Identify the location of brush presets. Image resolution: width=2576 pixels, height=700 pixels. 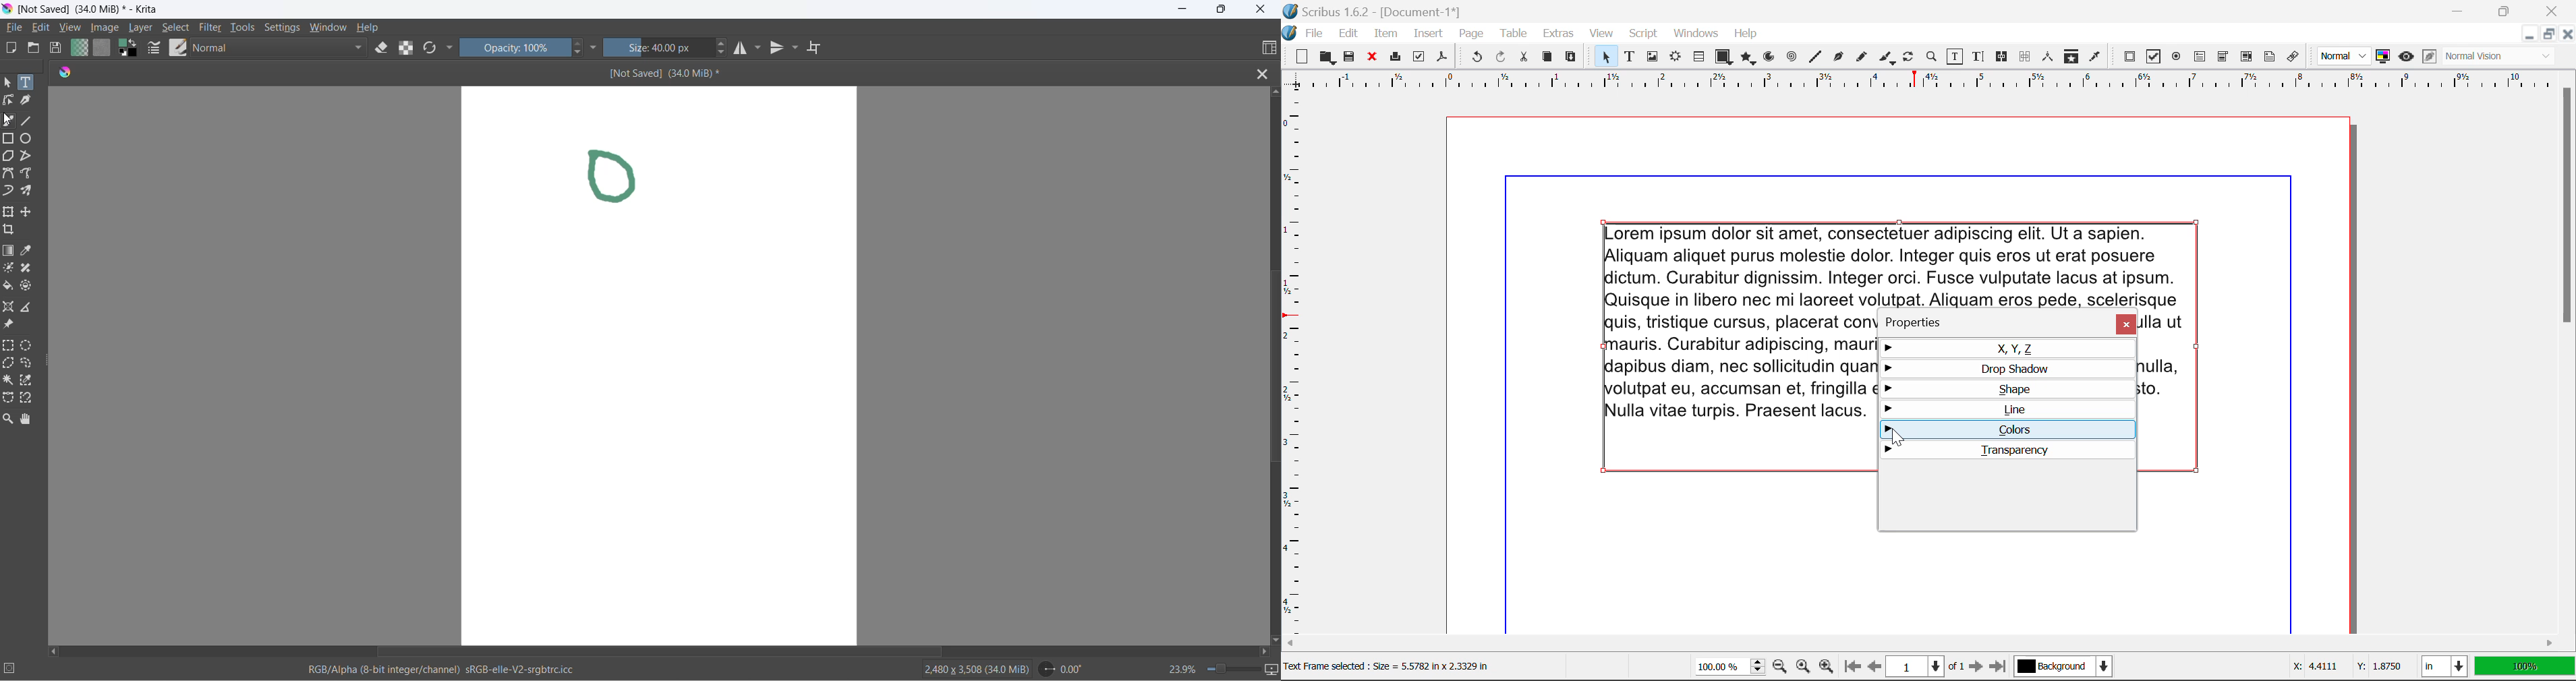
(176, 49).